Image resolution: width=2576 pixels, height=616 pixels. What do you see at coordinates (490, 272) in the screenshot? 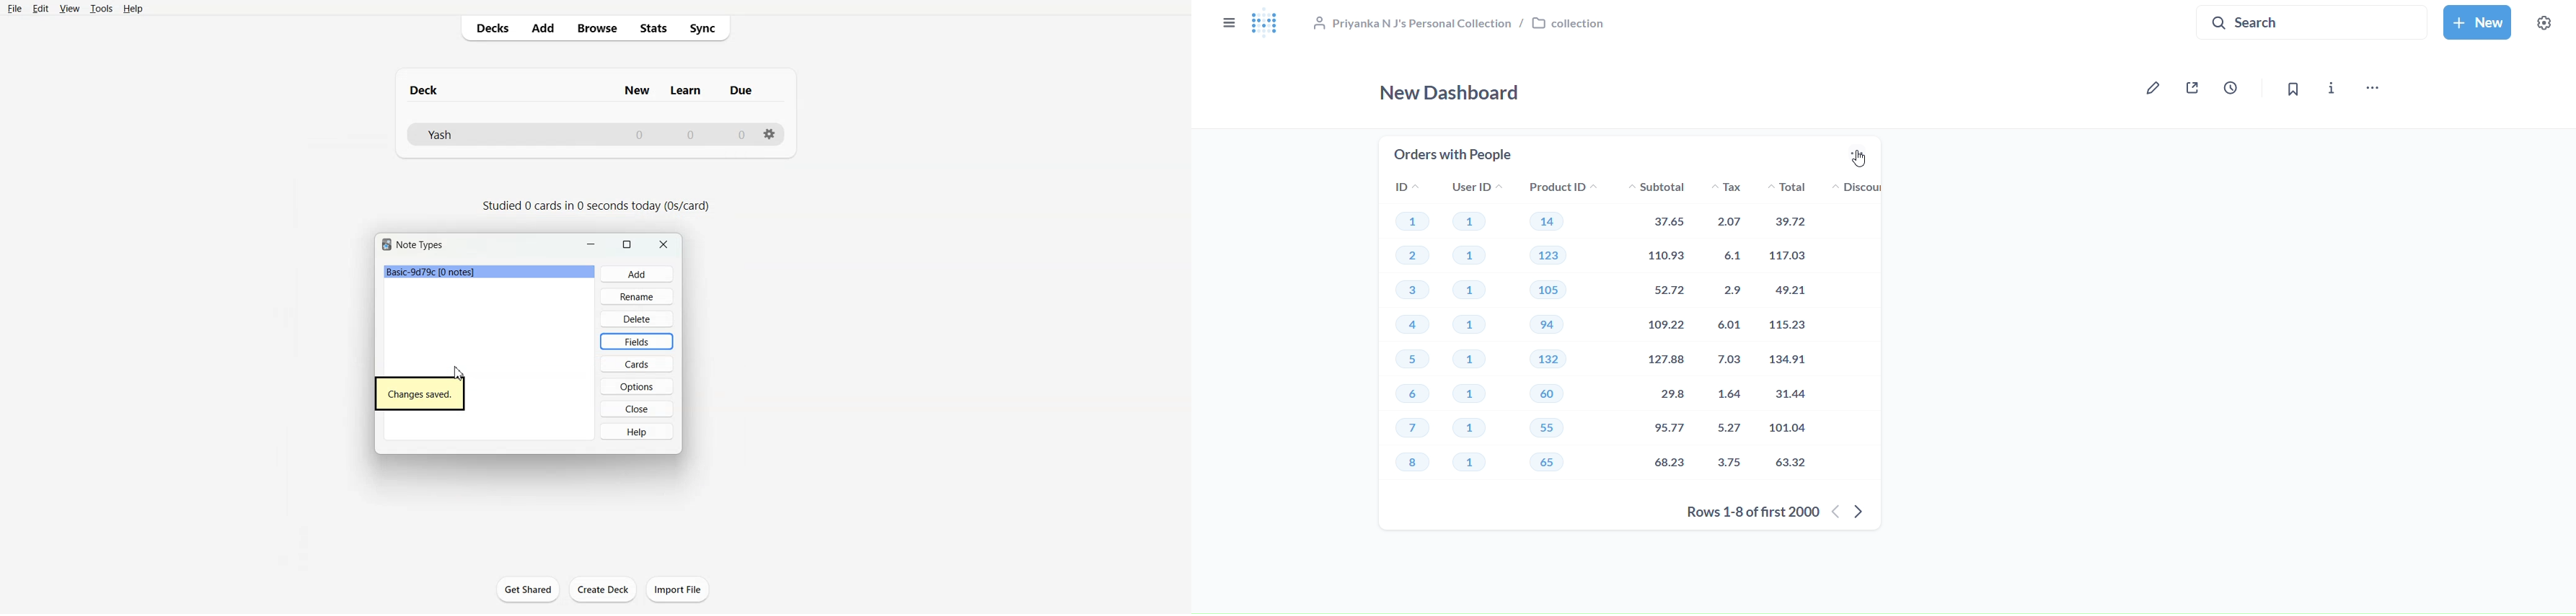
I see `File` at bounding box center [490, 272].